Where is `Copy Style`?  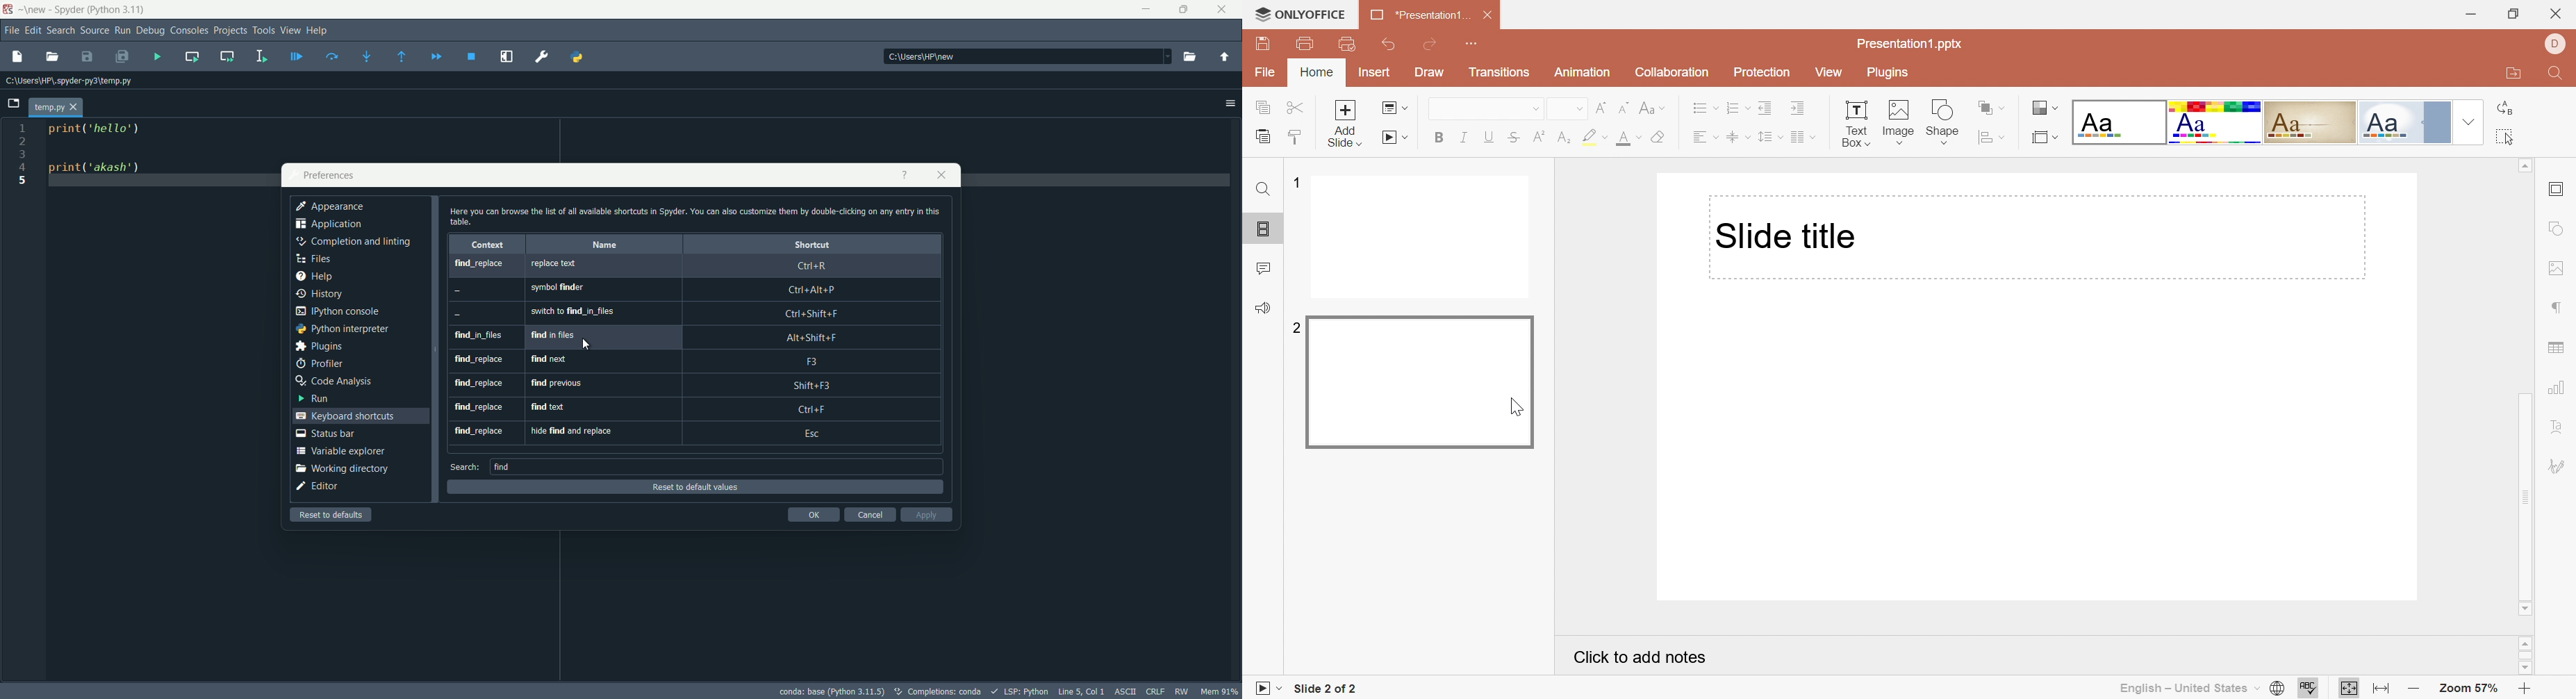
Copy Style is located at coordinates (1297, 138).